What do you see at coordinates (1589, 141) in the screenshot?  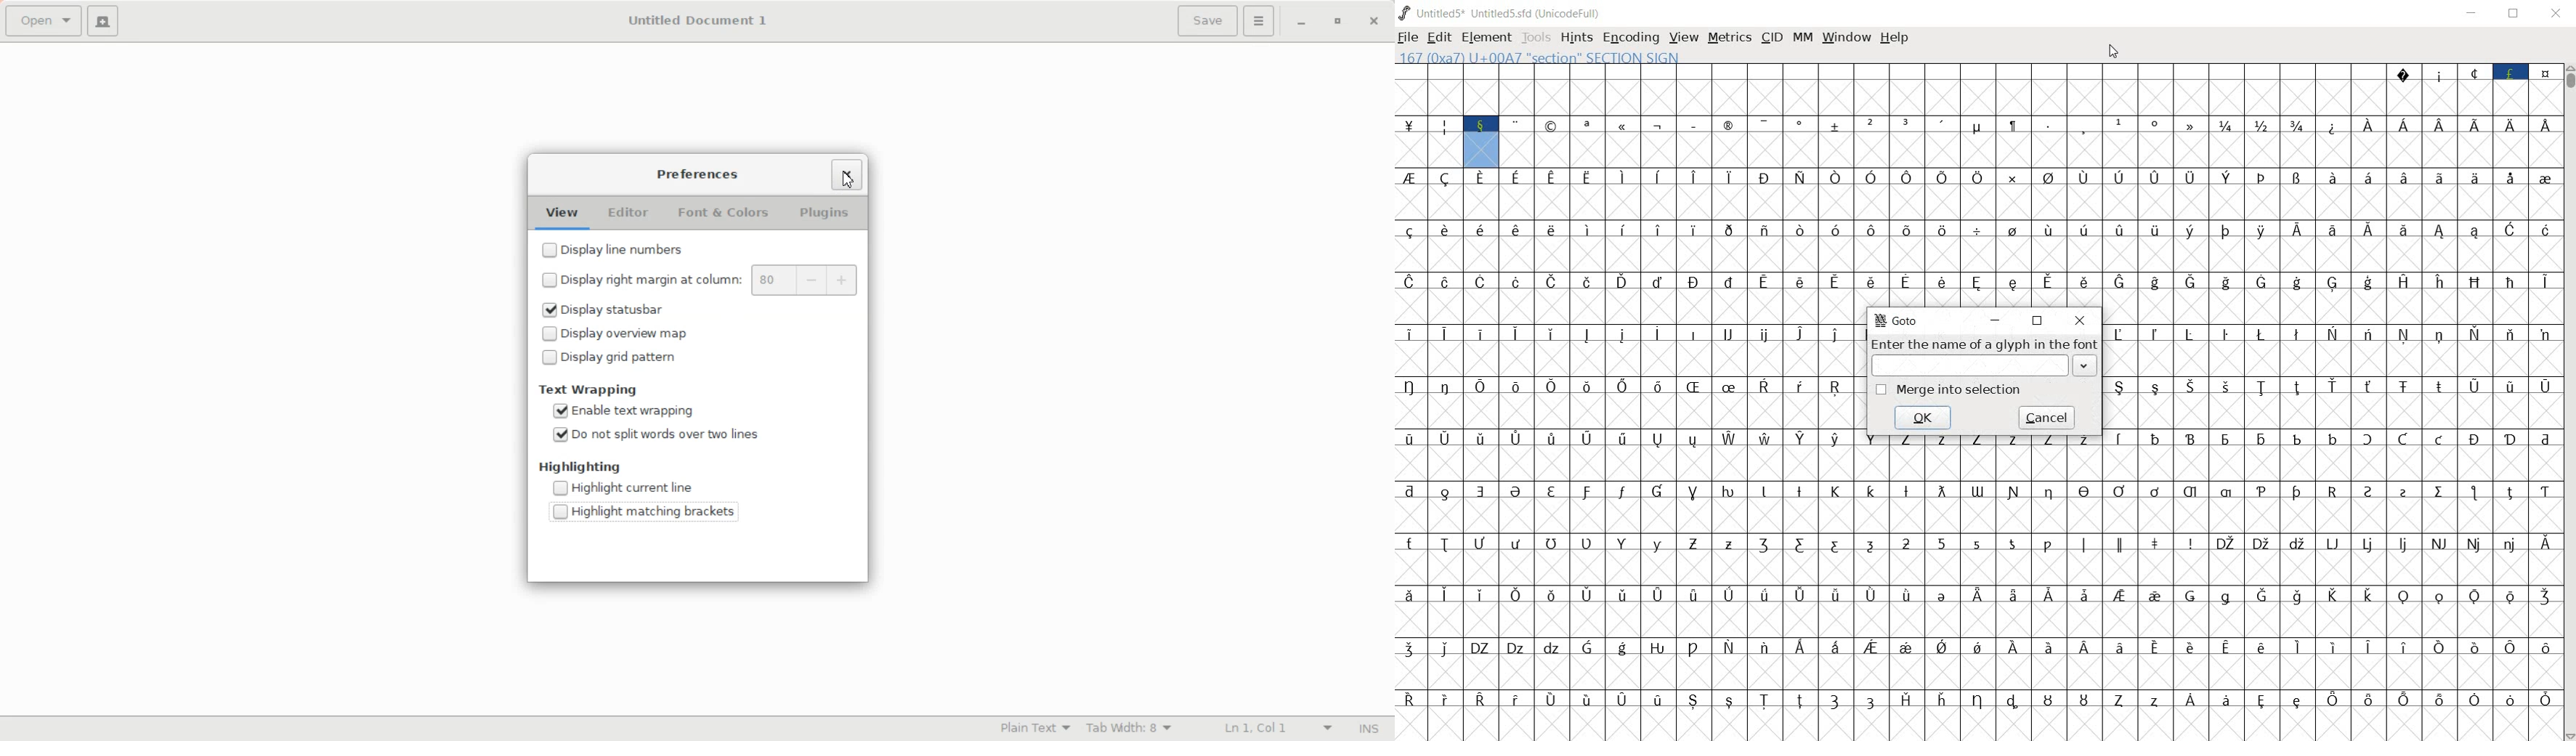 I see `special characters` at bounding box center [1589, 141].